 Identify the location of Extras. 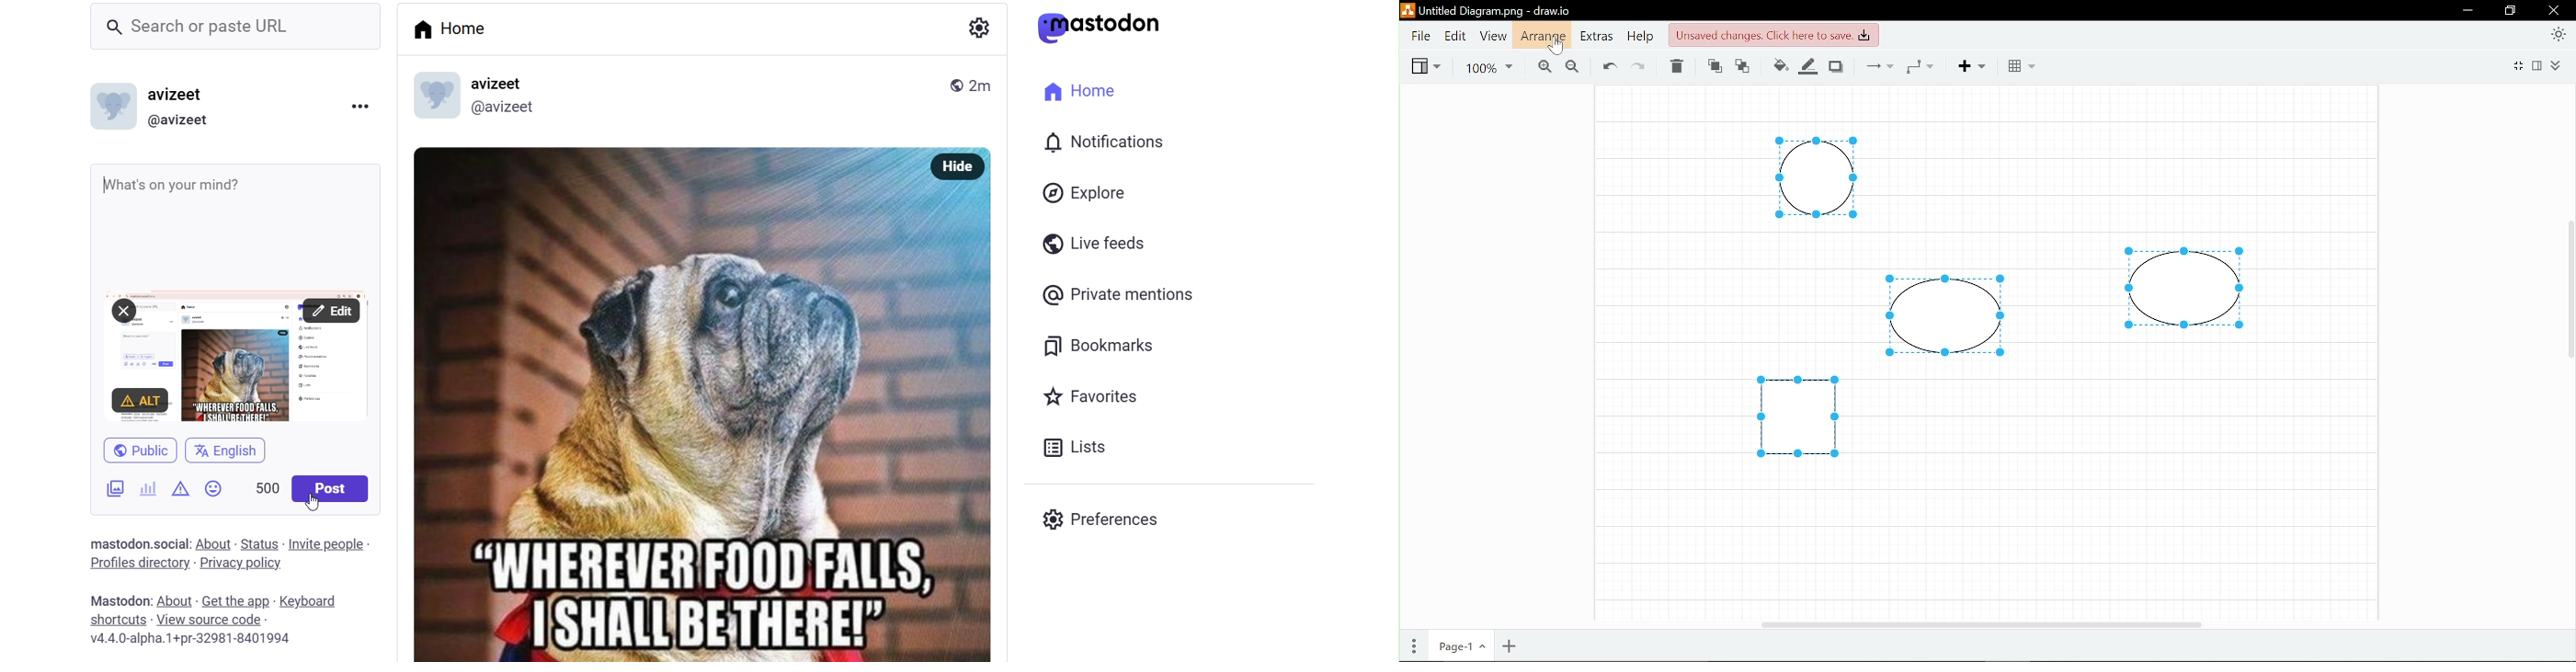
(1596, 36).